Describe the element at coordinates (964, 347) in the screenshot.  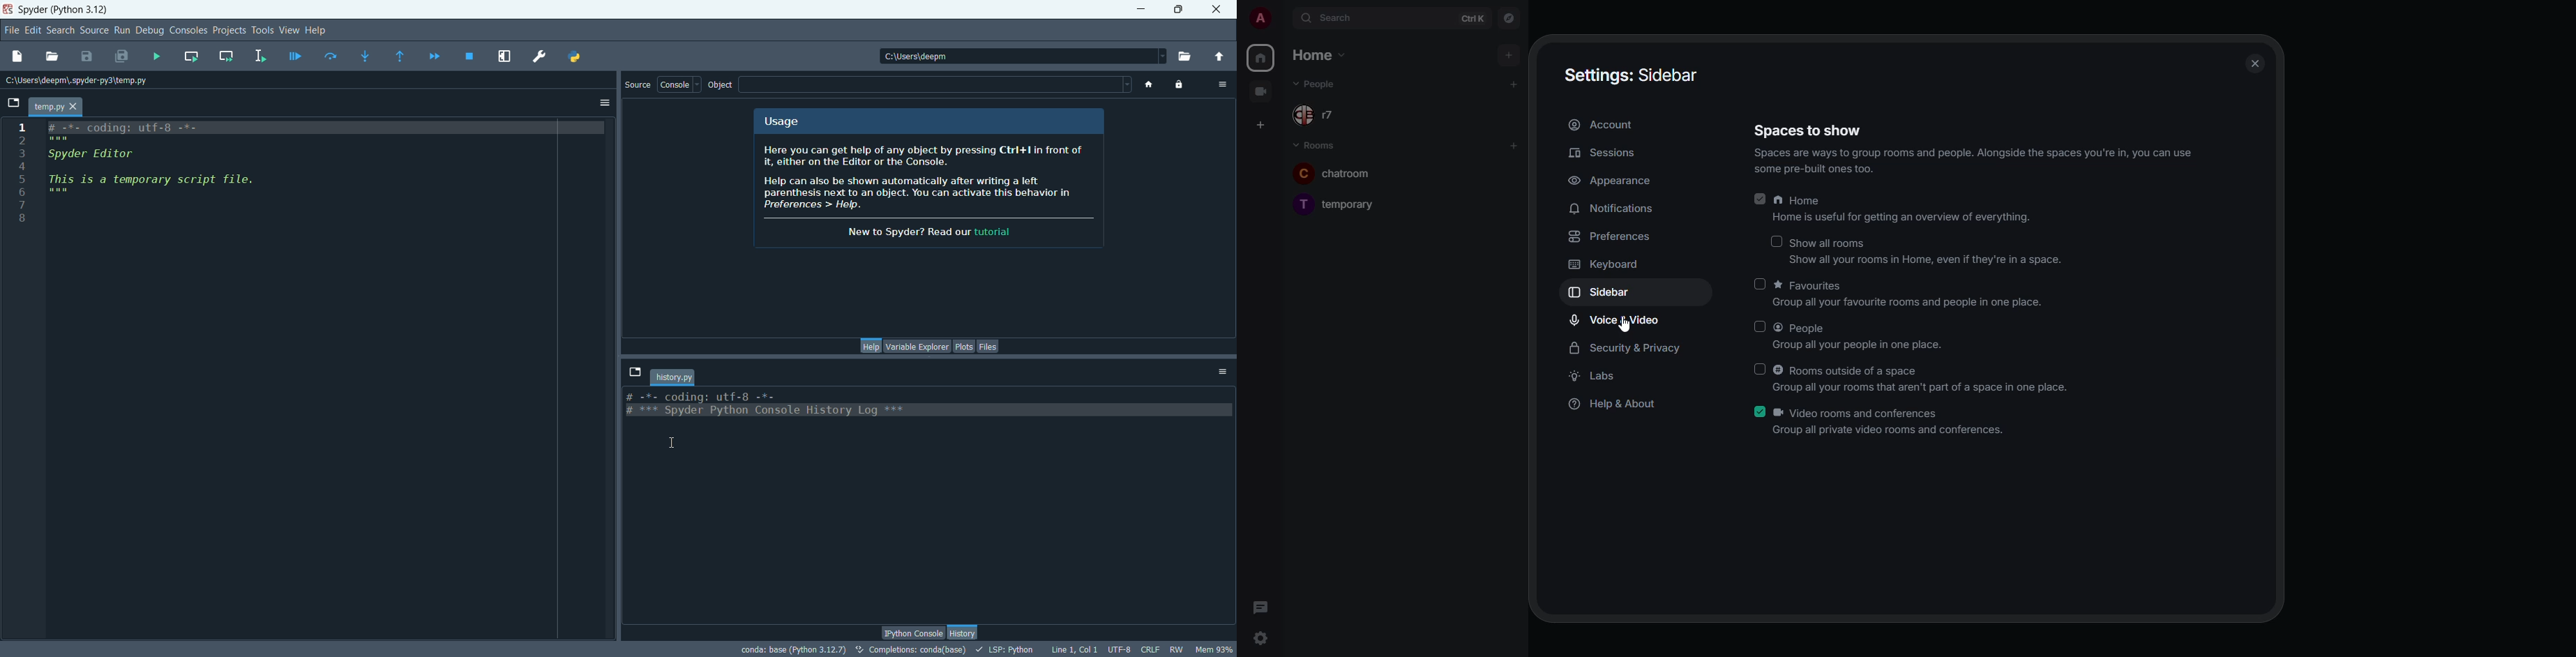
I see `plots` at that location.